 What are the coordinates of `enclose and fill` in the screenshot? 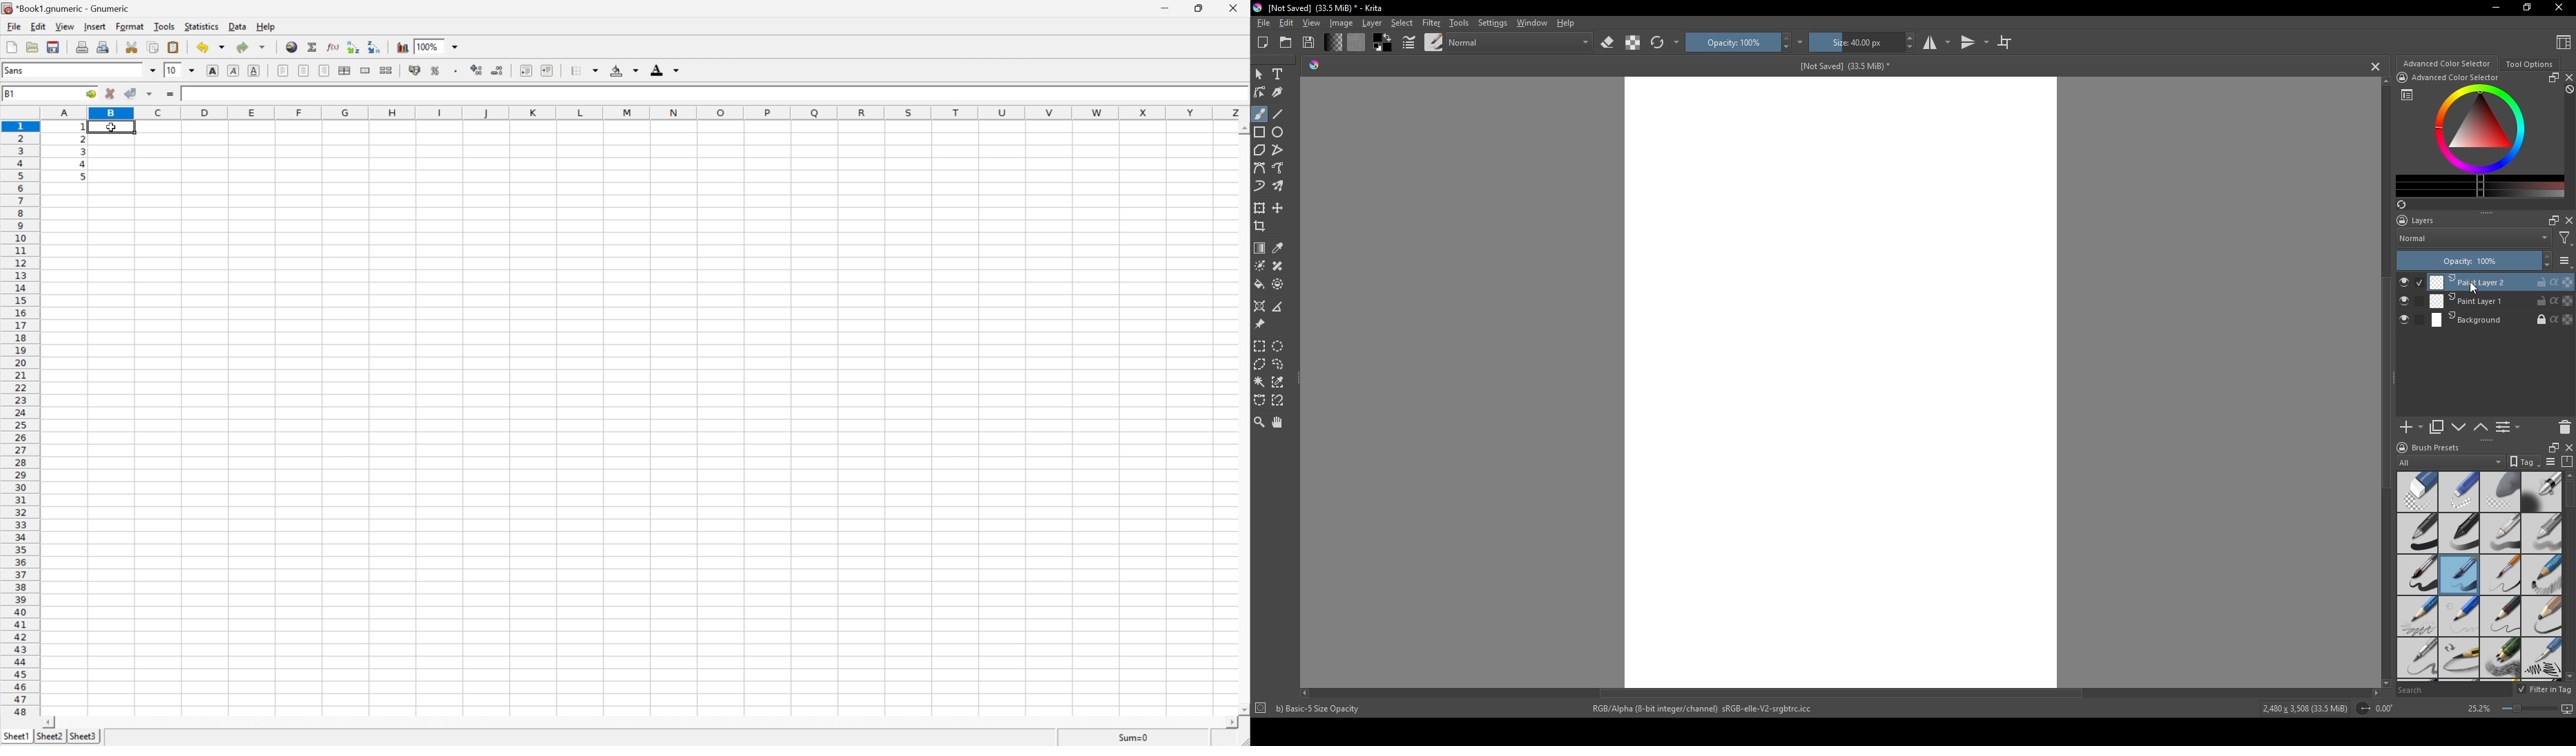 It's located at (1279, 284).